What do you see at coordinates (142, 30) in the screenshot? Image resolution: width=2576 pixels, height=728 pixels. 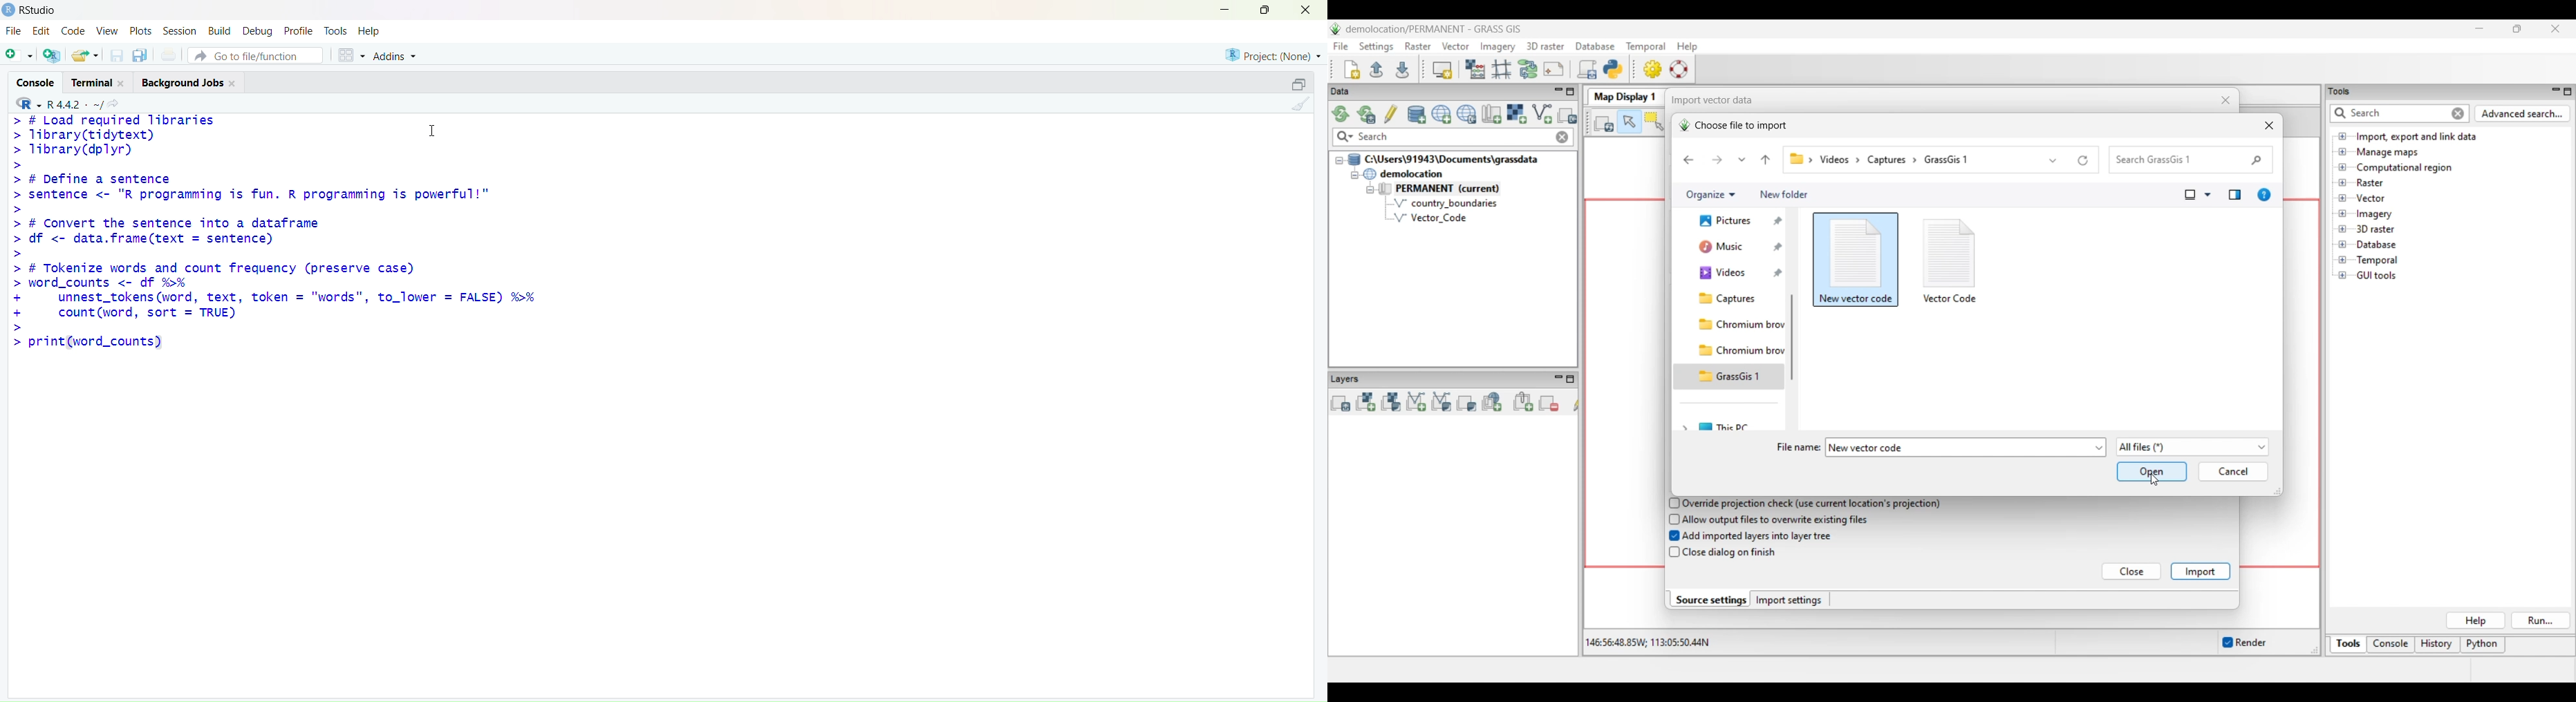 I see `plots` at bounding box center [142, 30].